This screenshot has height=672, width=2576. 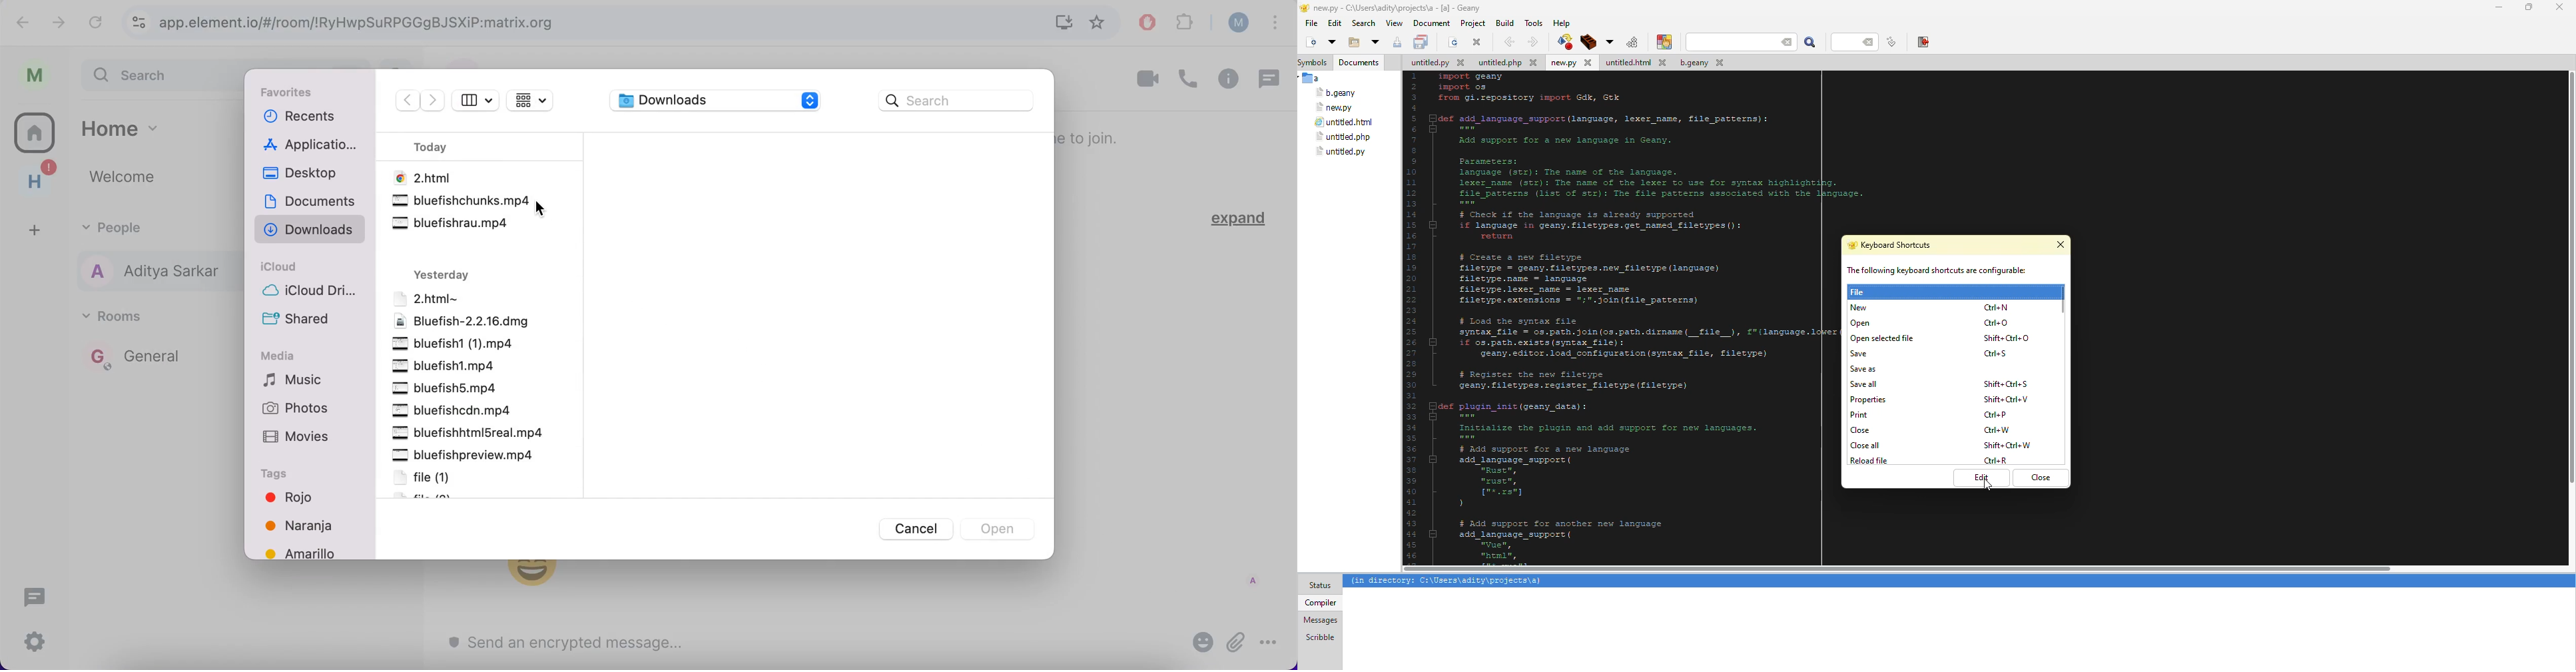 What do you see at coordinates (1507, 64) in the screenshot?
I see `file` at bounding box center [1507, 64].